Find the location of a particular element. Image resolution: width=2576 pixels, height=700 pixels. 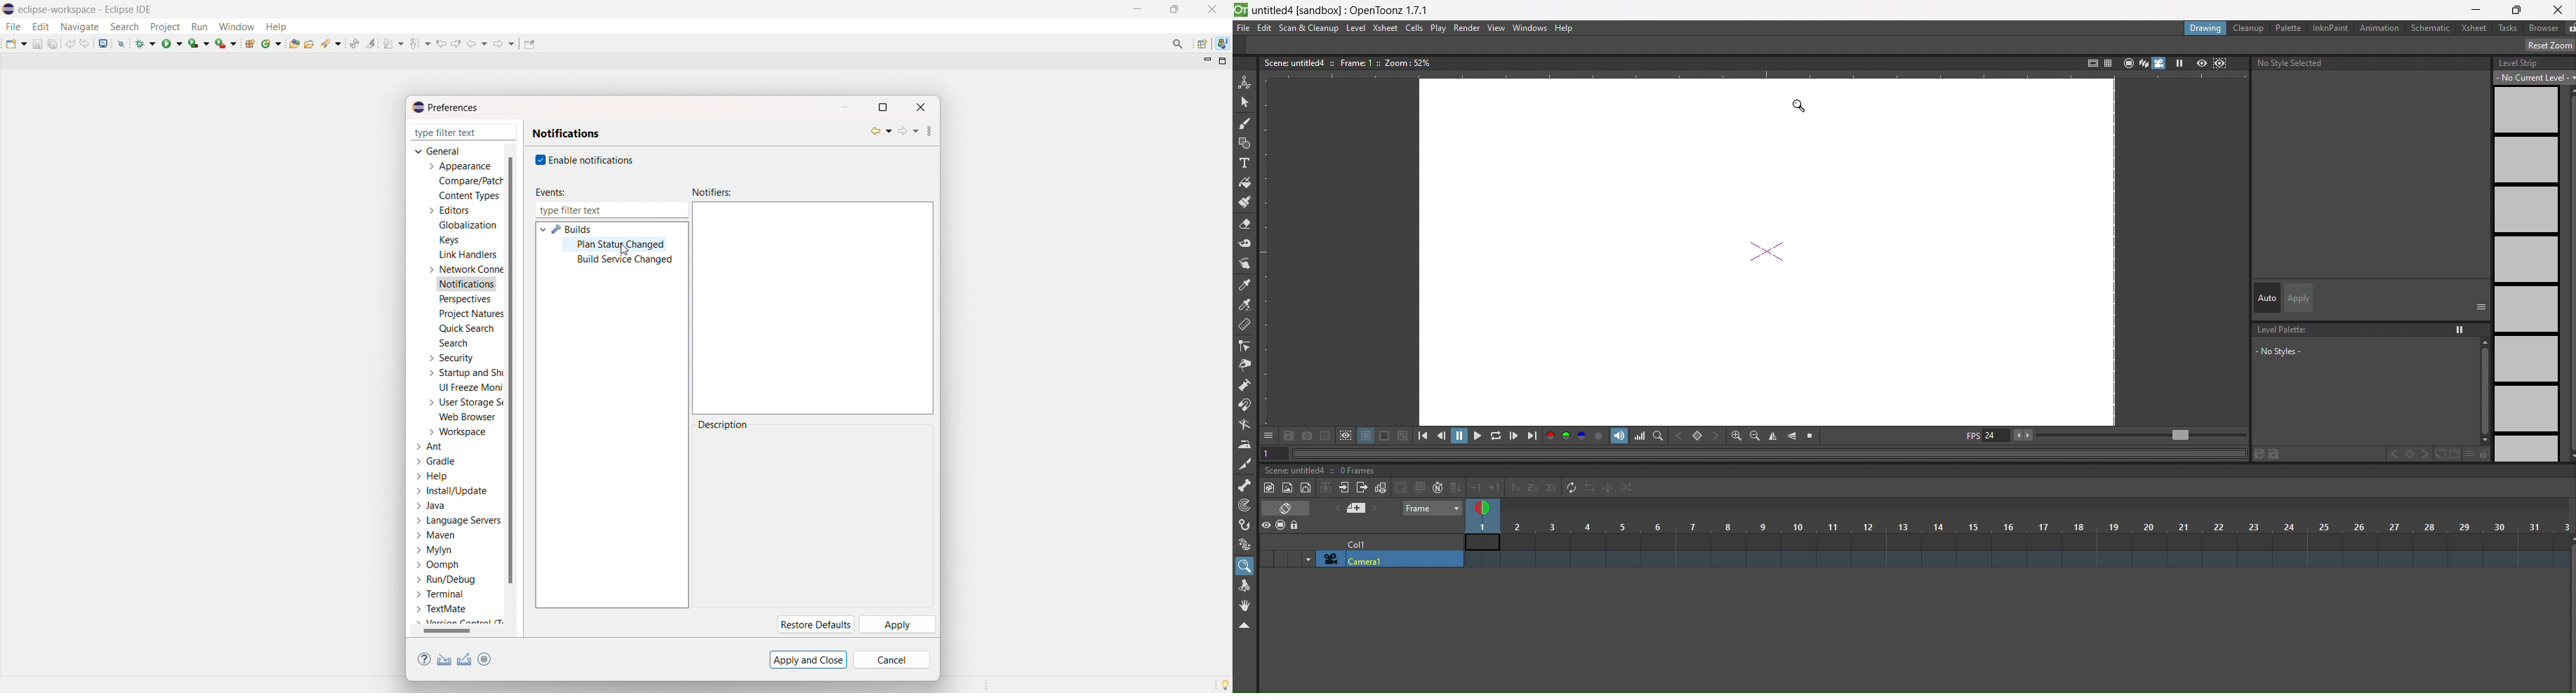

search is located at coordinates (332, 42).